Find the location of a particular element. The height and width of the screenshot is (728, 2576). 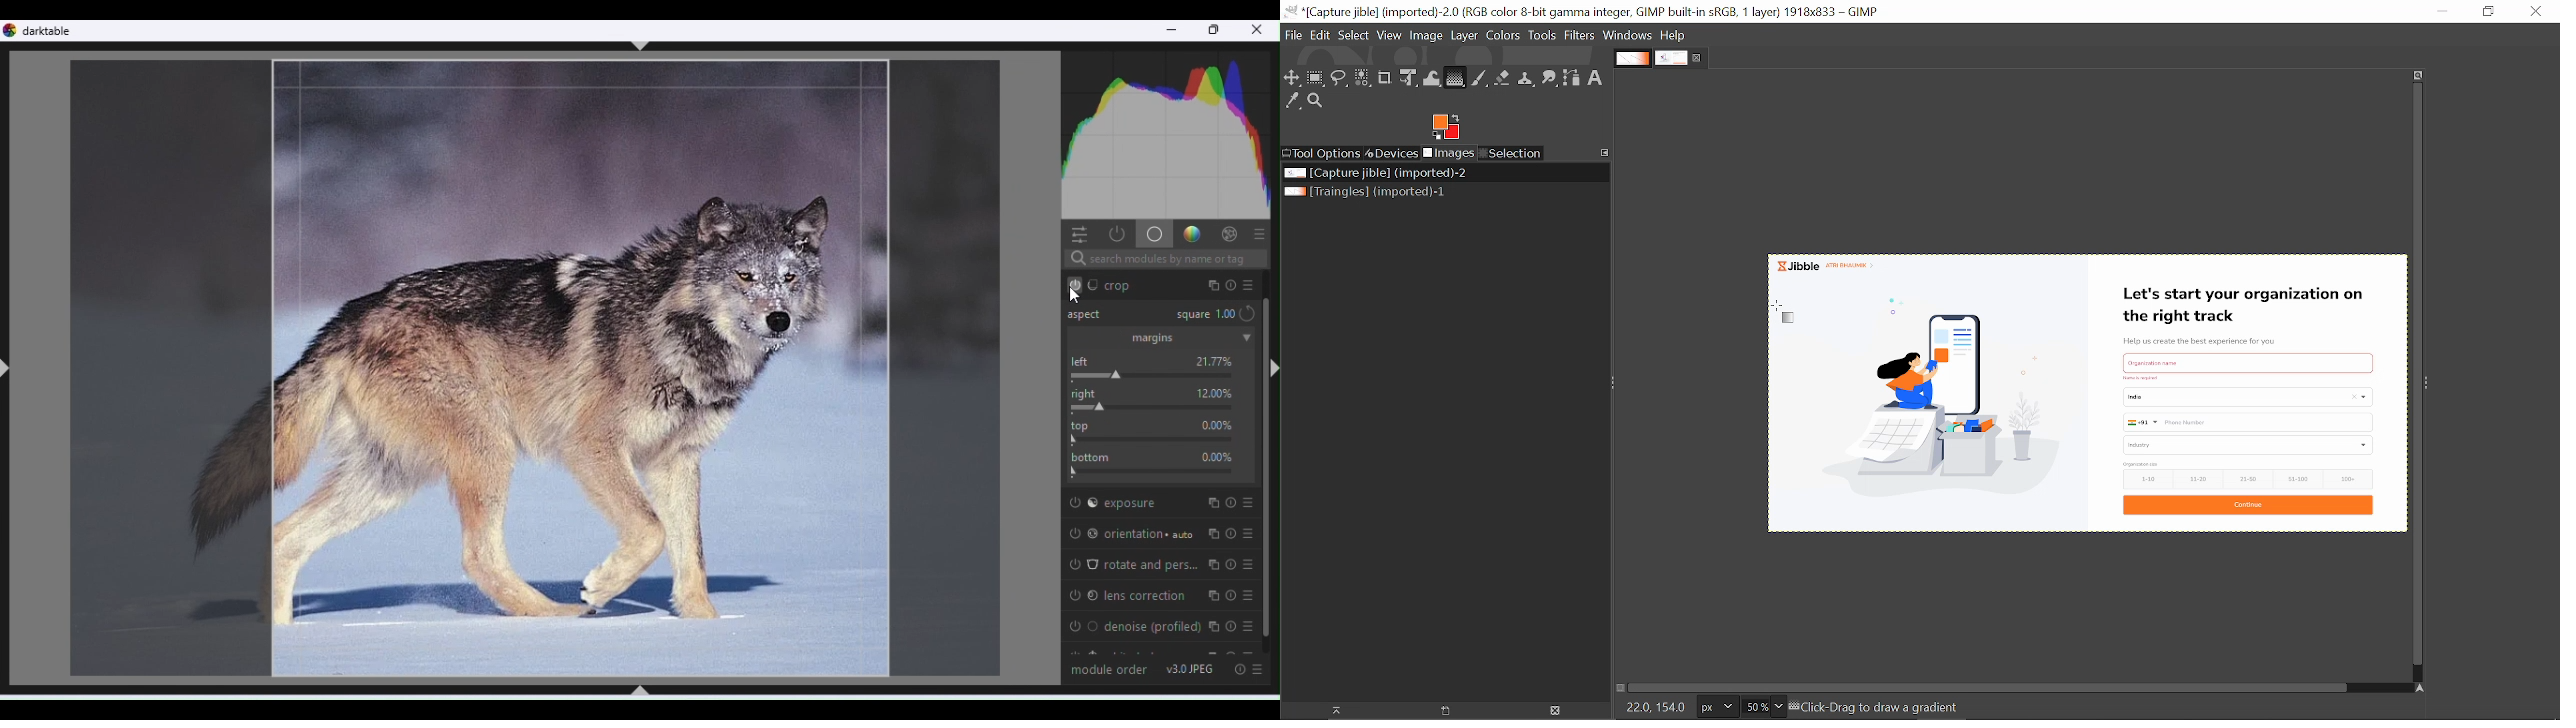

Top  is located at coordinates (1161, 438).